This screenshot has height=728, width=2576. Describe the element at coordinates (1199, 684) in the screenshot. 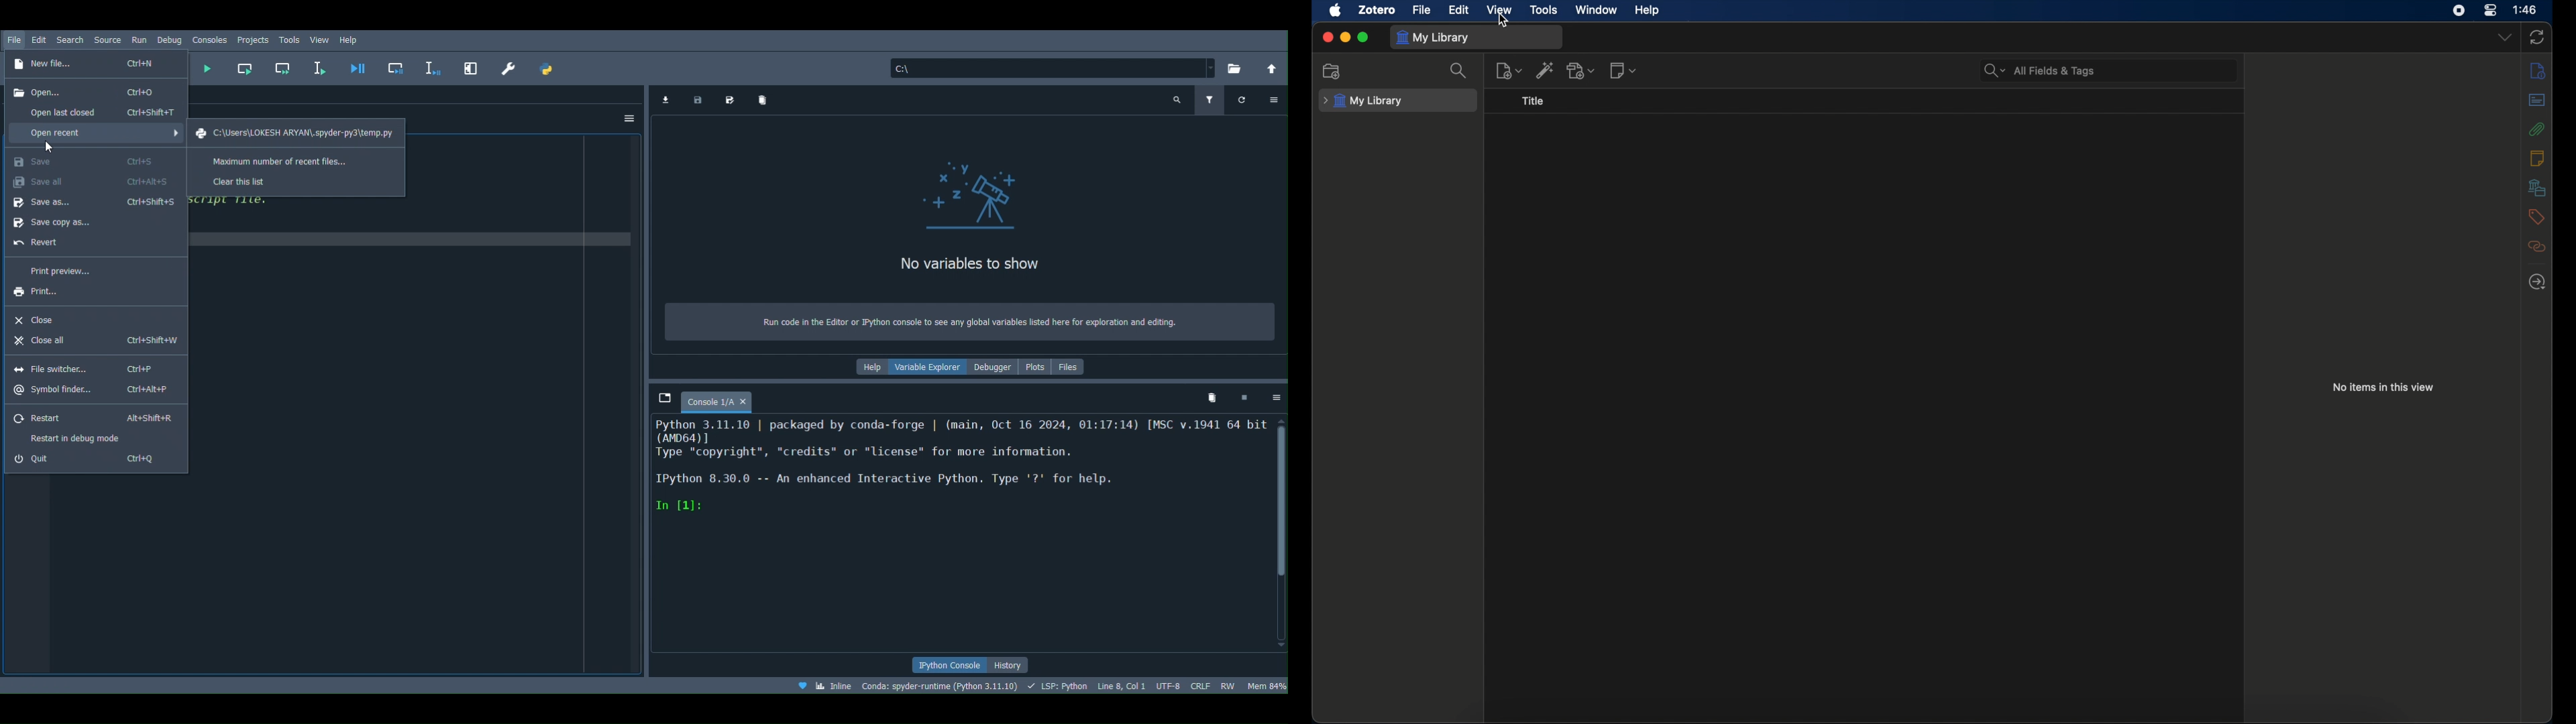

I see `File EOL Status` at that location.